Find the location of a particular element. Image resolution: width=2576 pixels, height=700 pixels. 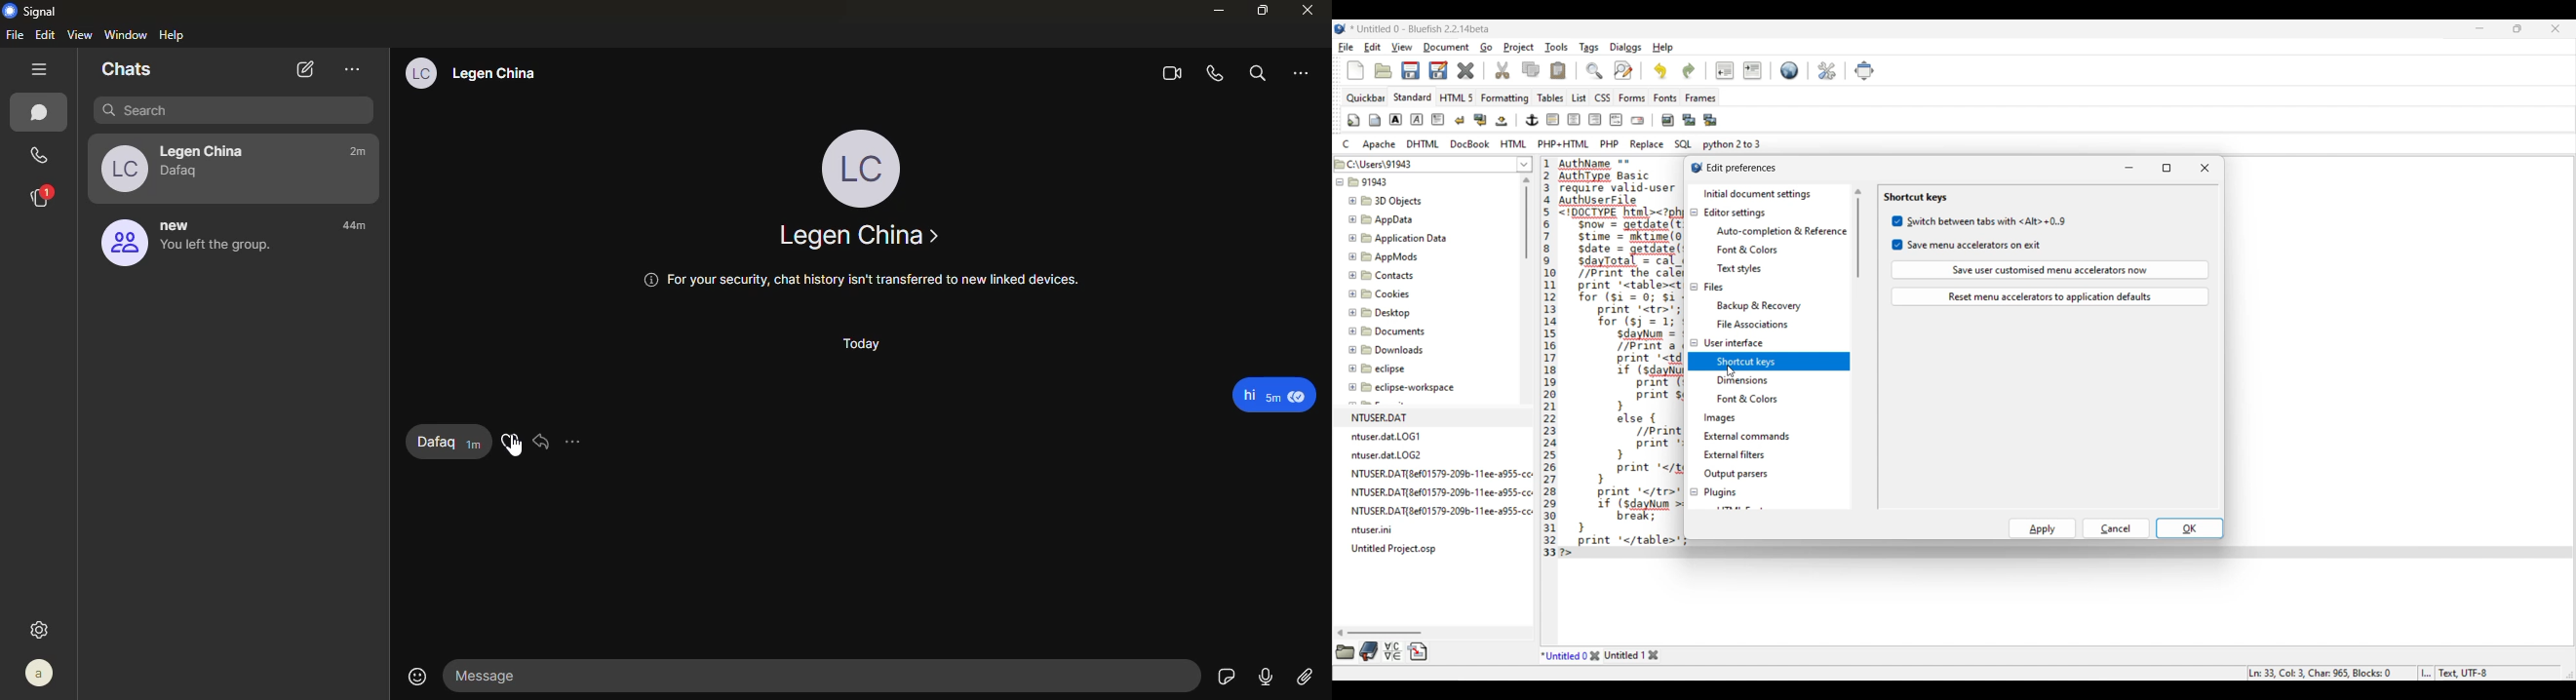

ED Desktop is located at coordinates (1385, 316).